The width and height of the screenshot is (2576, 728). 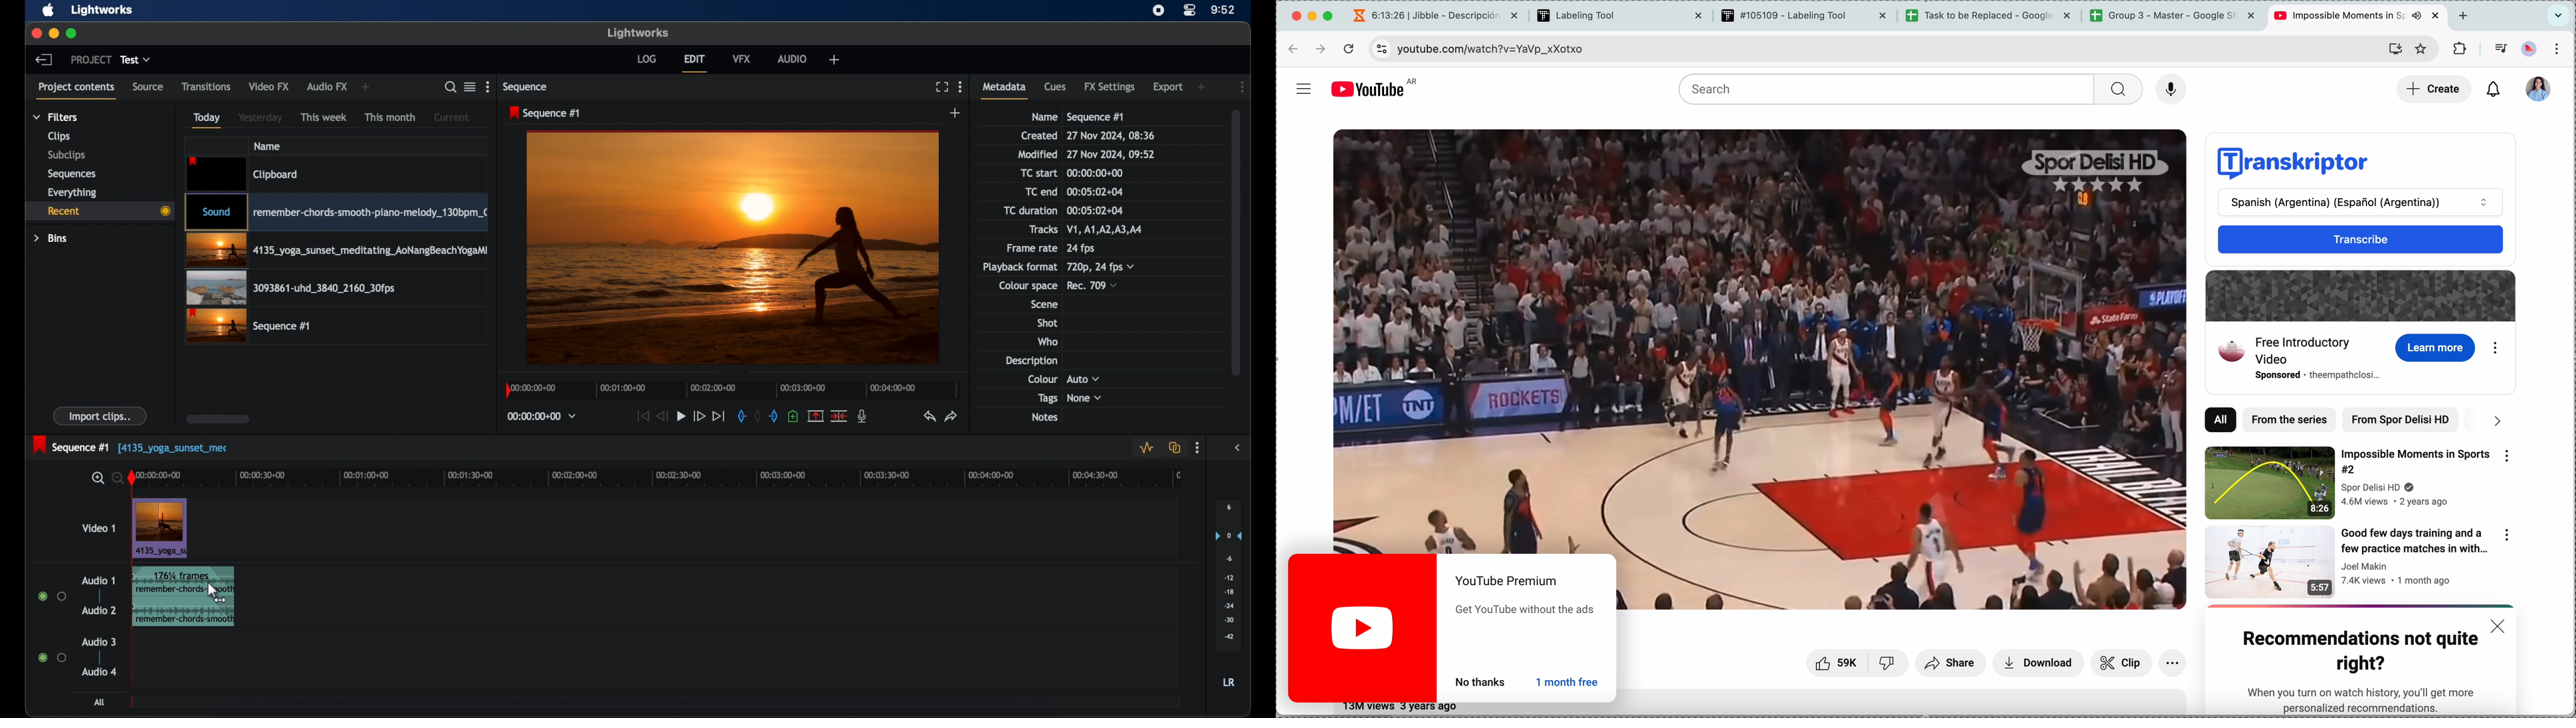 What do you see at coordinates (2361, 239) in the screenshot?
I see `transcribe` at bounding box center [2361, 239].